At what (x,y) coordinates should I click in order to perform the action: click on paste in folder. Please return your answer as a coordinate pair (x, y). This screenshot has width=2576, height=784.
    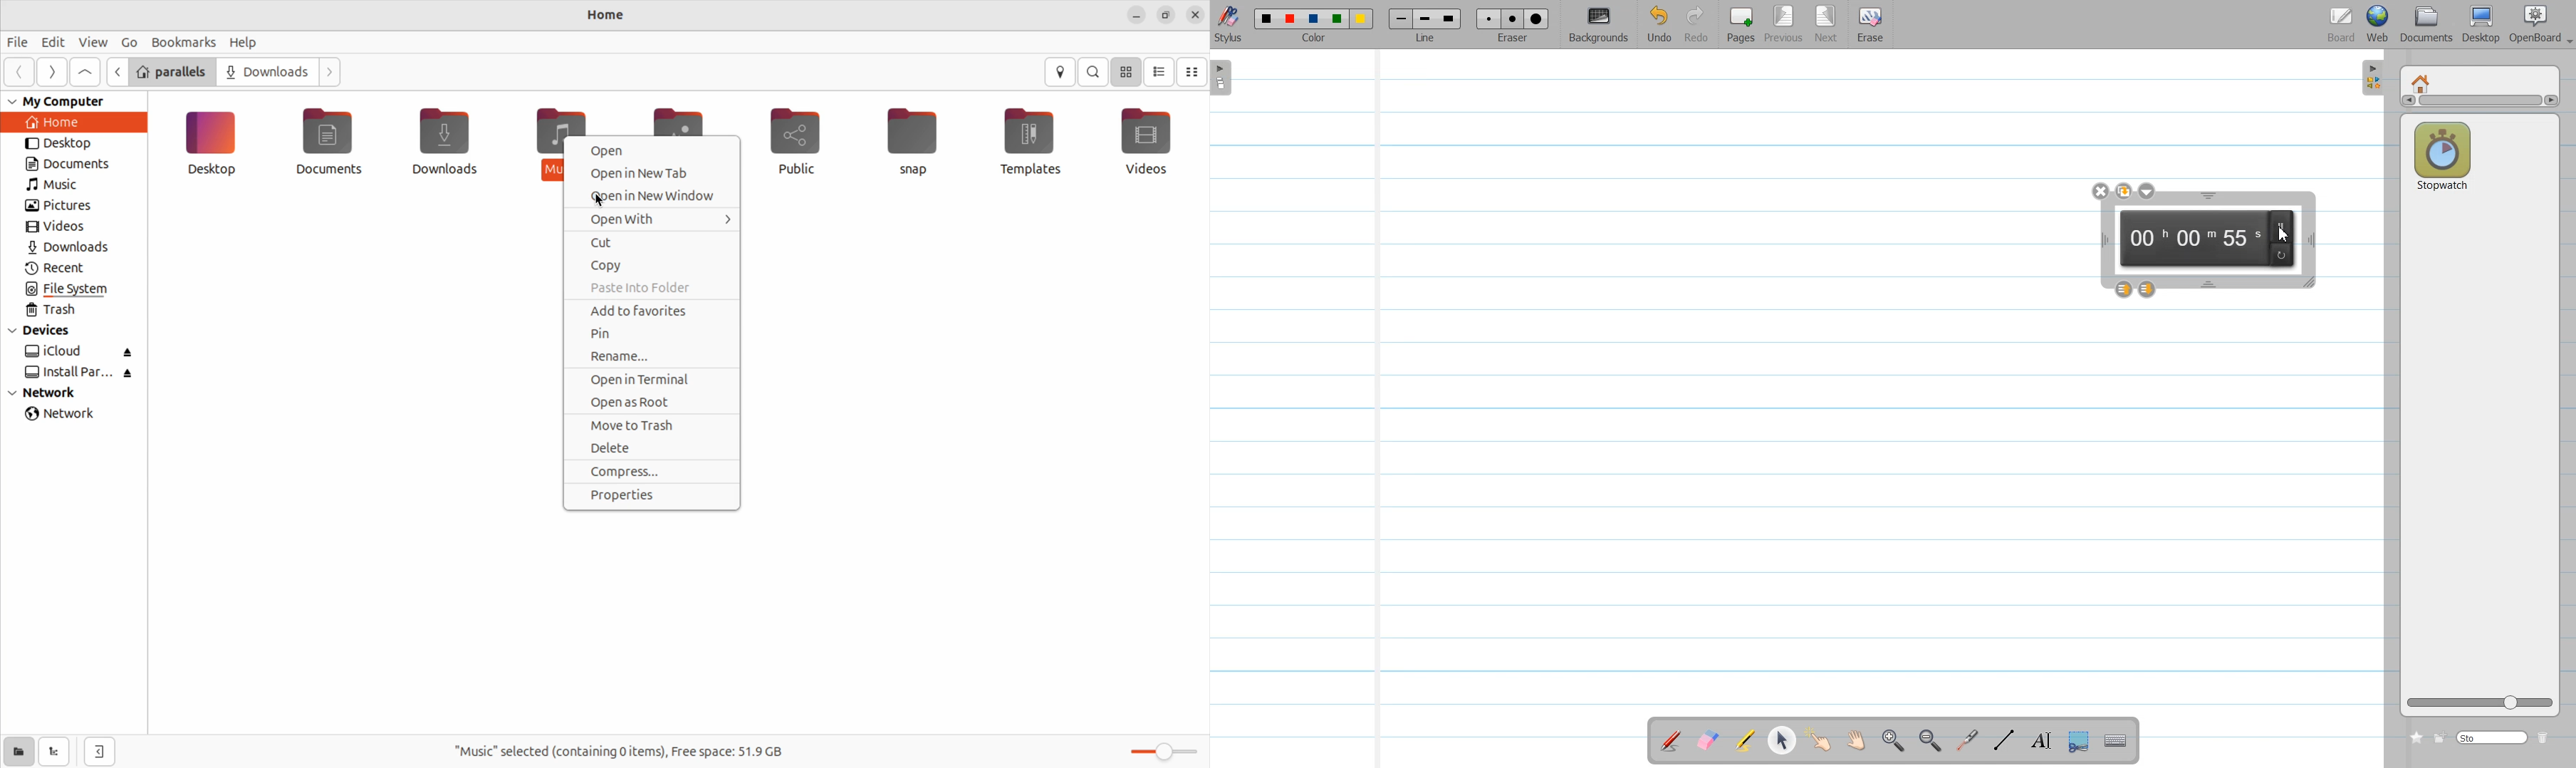
    Looking at the image, I should click on (652, 288).